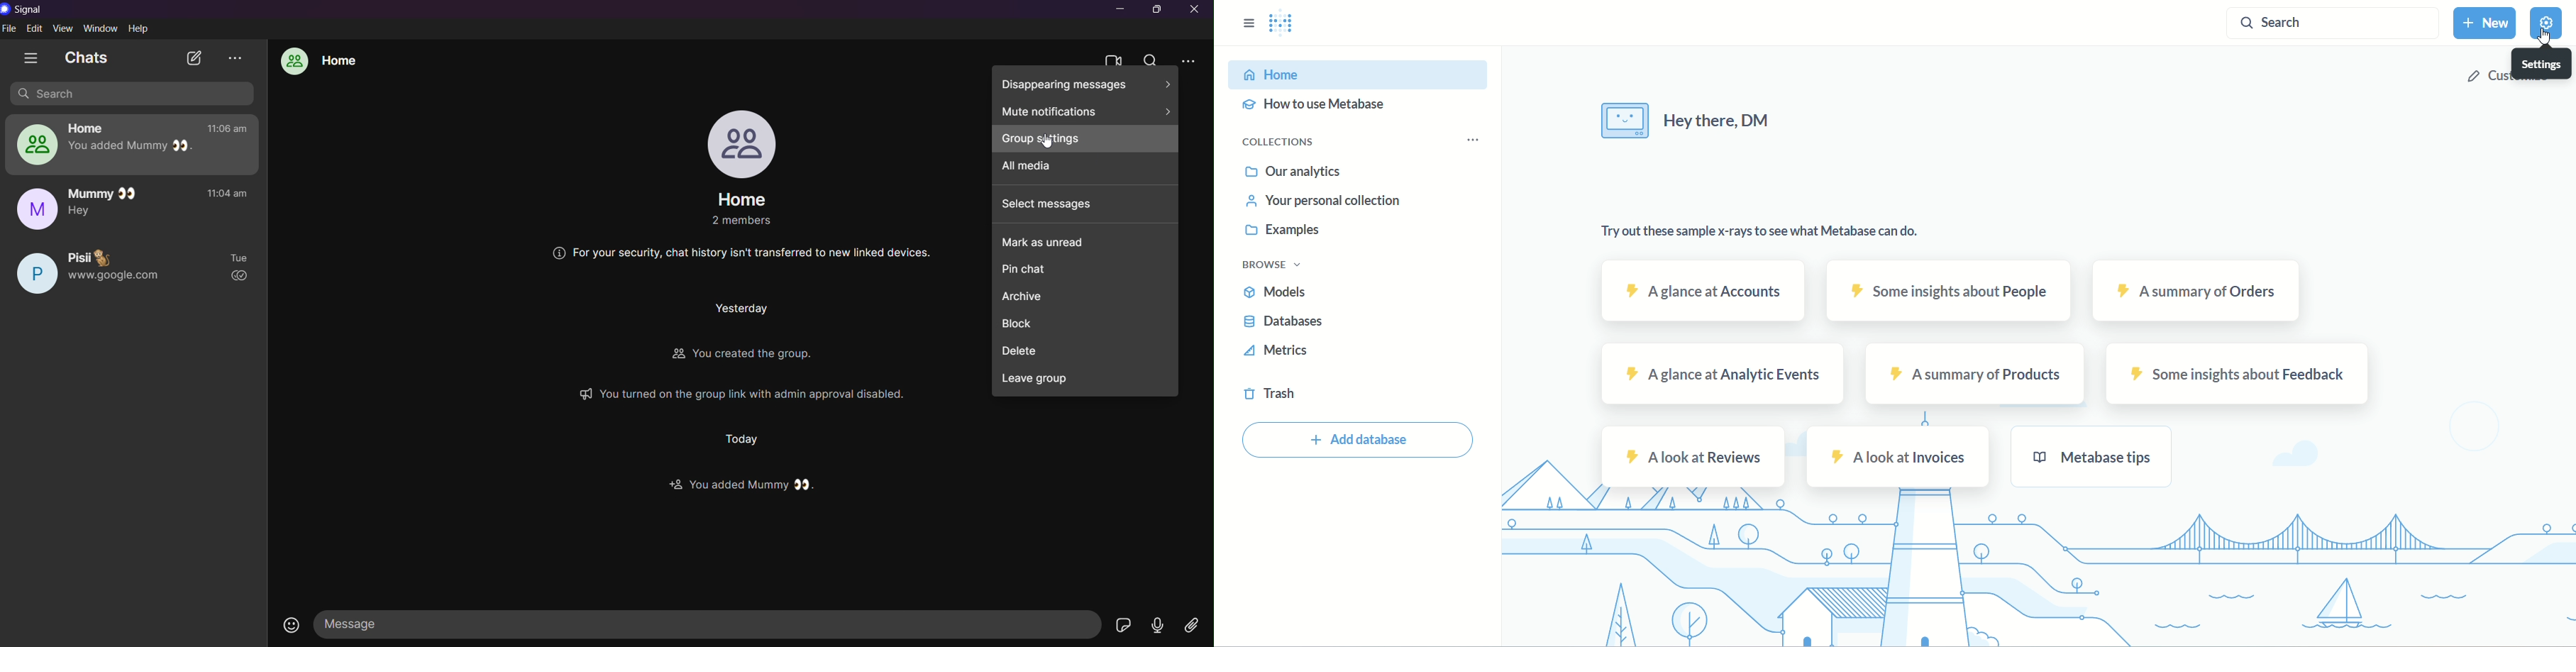  I want to click on home group chat, so click(319, 62).